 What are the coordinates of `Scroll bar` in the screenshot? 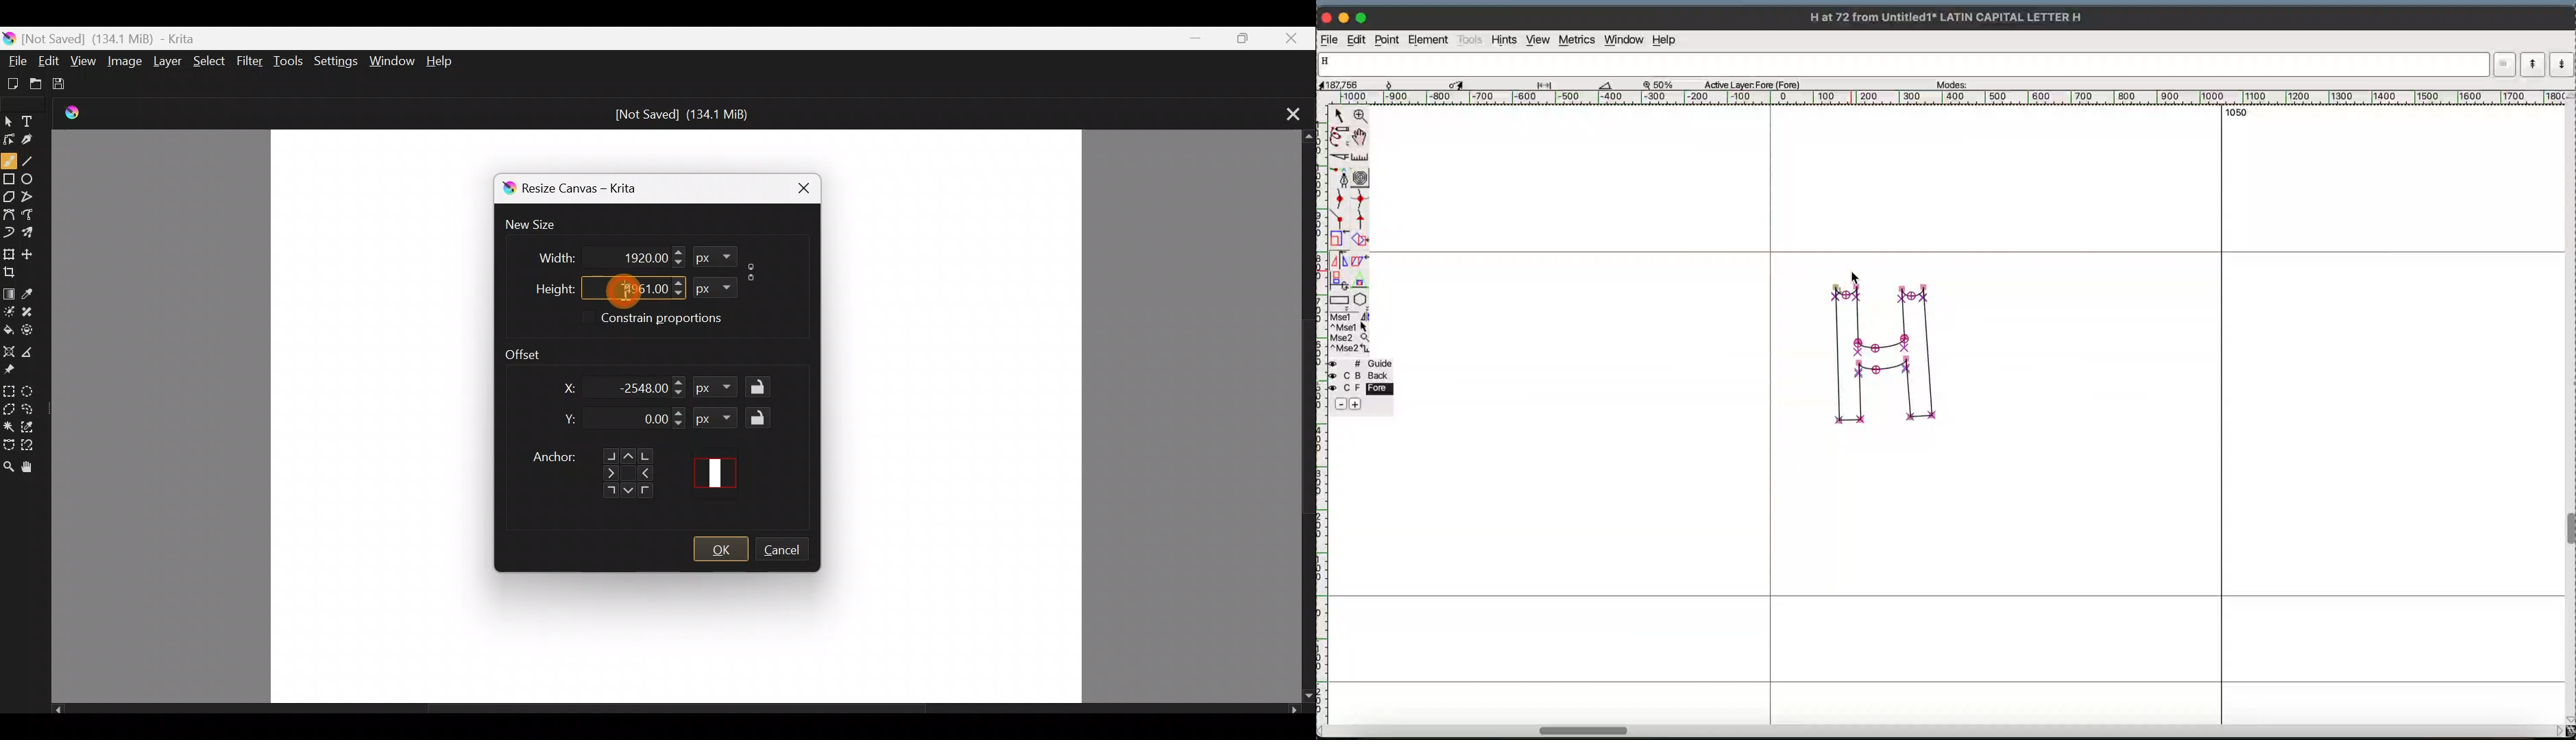 It's located at (1302, 417).